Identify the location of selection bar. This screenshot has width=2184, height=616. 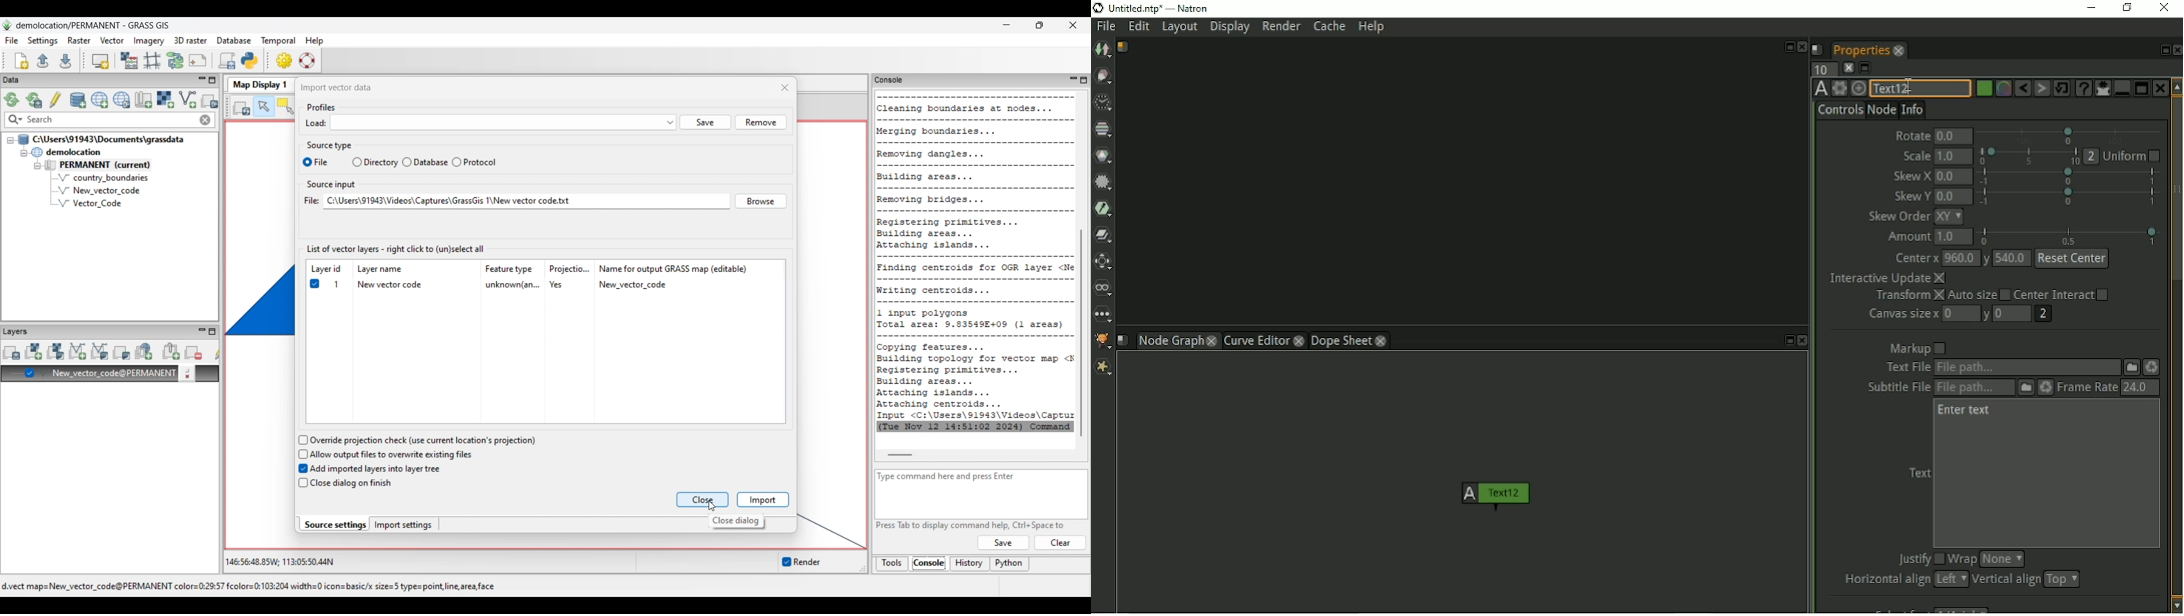
(2029, 156).